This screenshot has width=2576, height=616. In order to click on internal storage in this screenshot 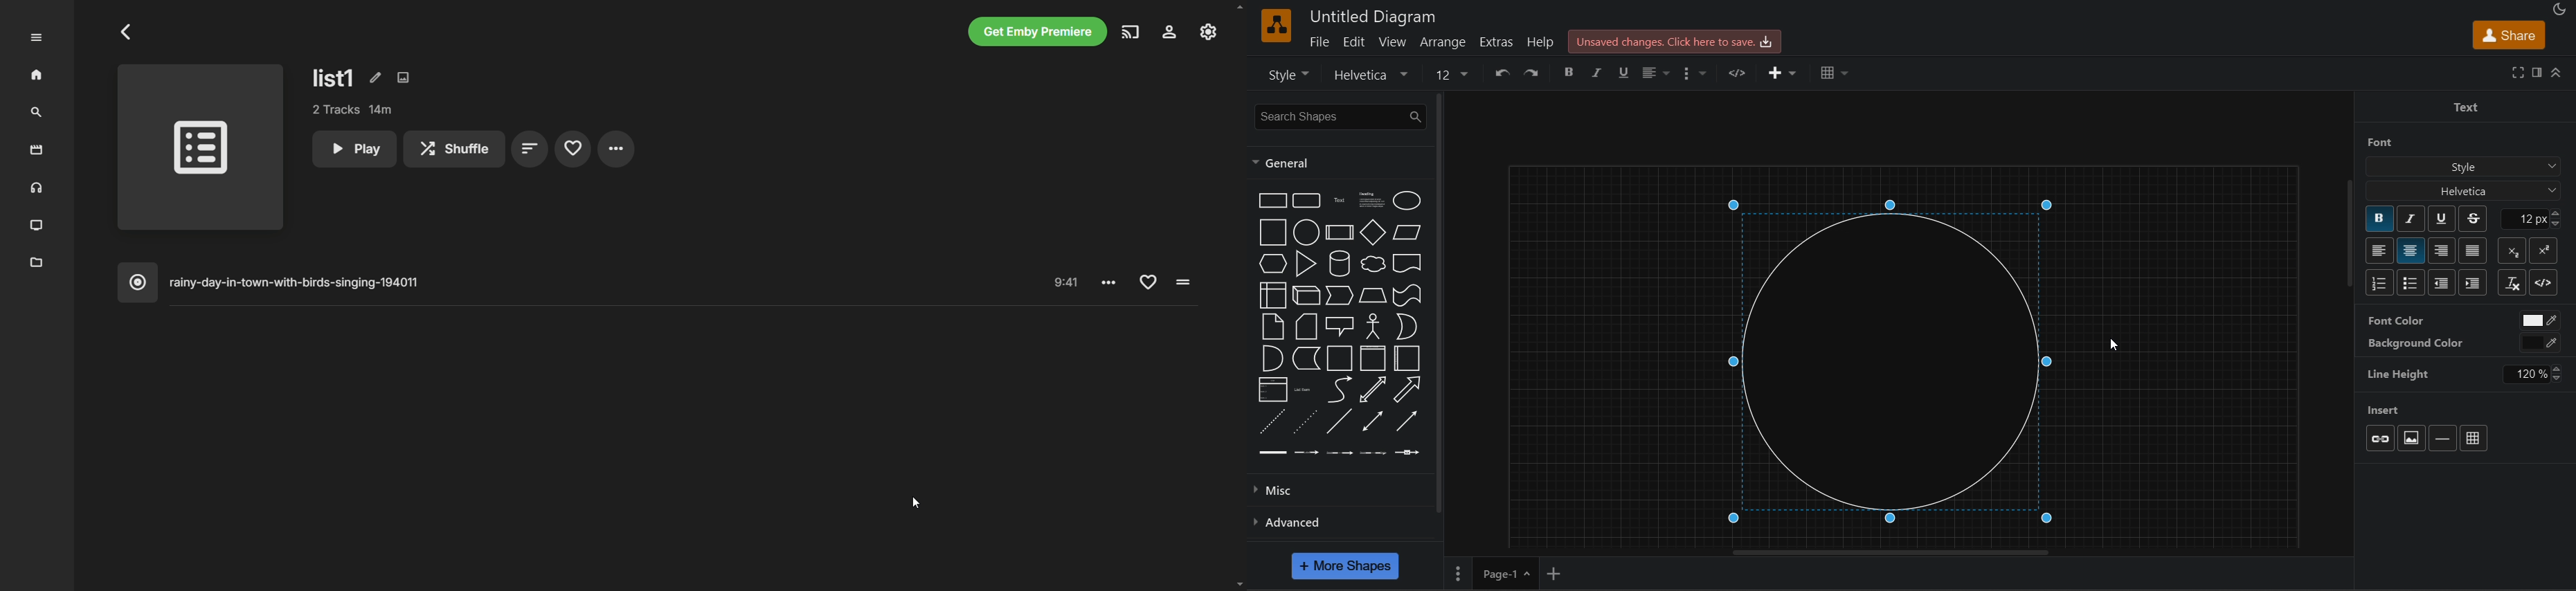, I will do `click(1269, 294)`.